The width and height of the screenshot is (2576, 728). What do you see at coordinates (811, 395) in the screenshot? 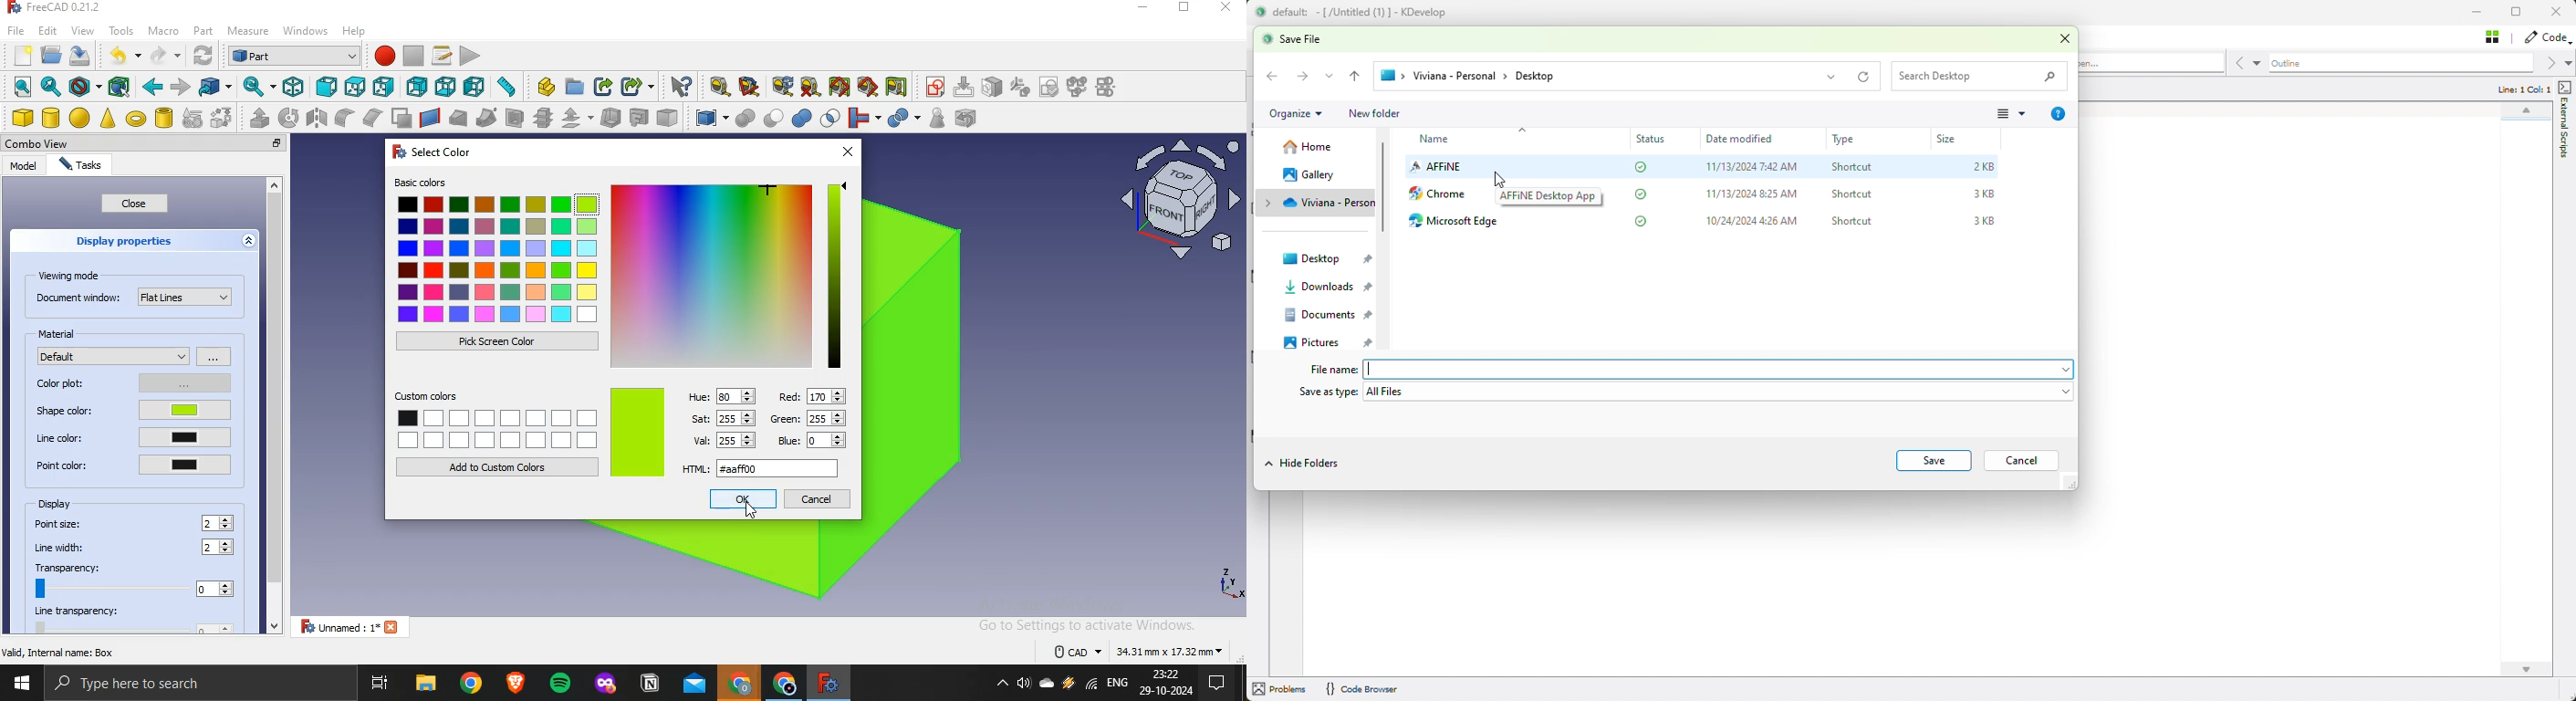
I see `red` at bounding box center [811, 395].